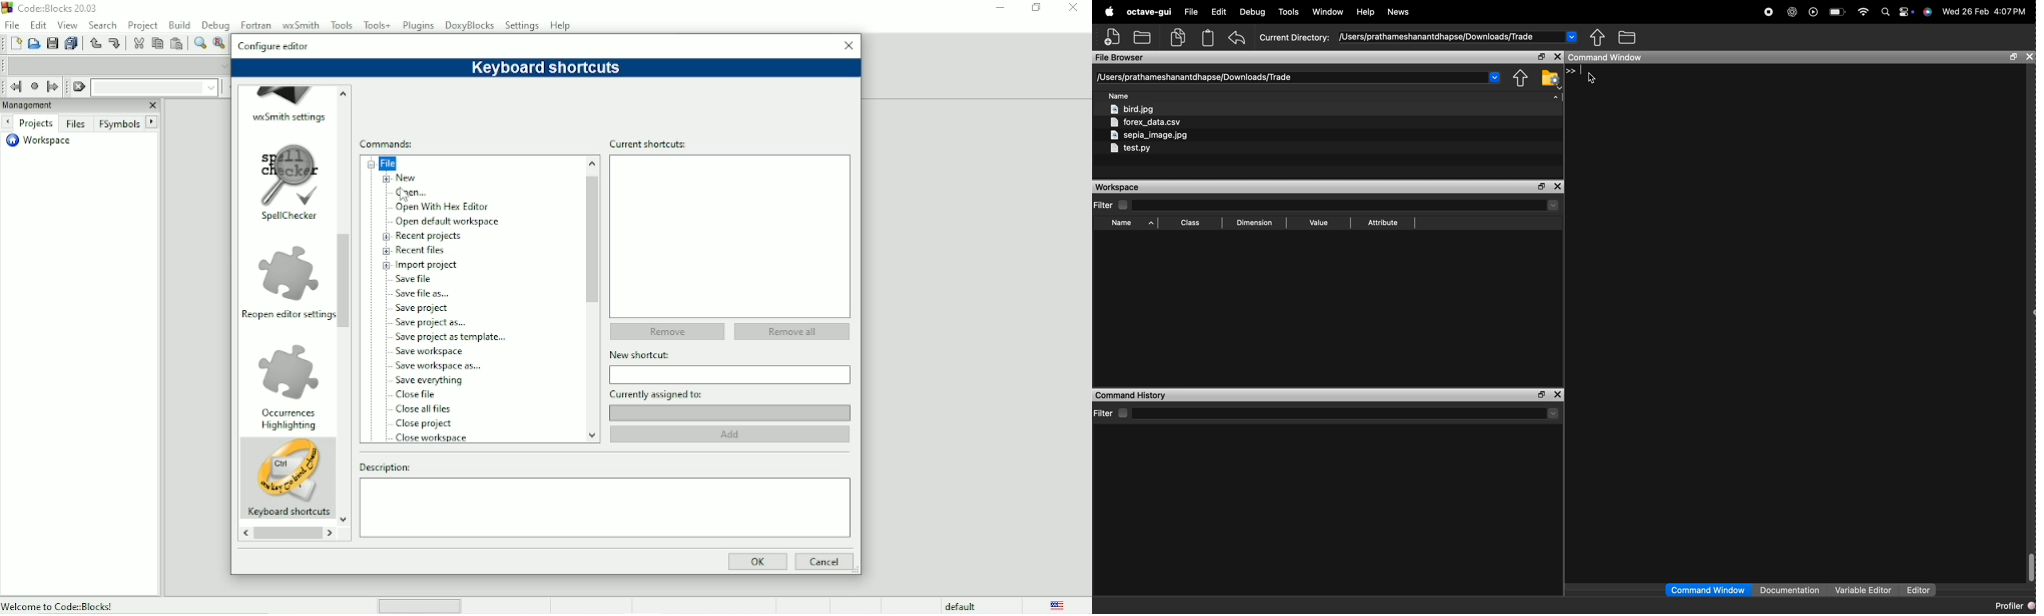 The width and height of the screenshot is (2044, 616). I want to click on Help, so click(562, 25).